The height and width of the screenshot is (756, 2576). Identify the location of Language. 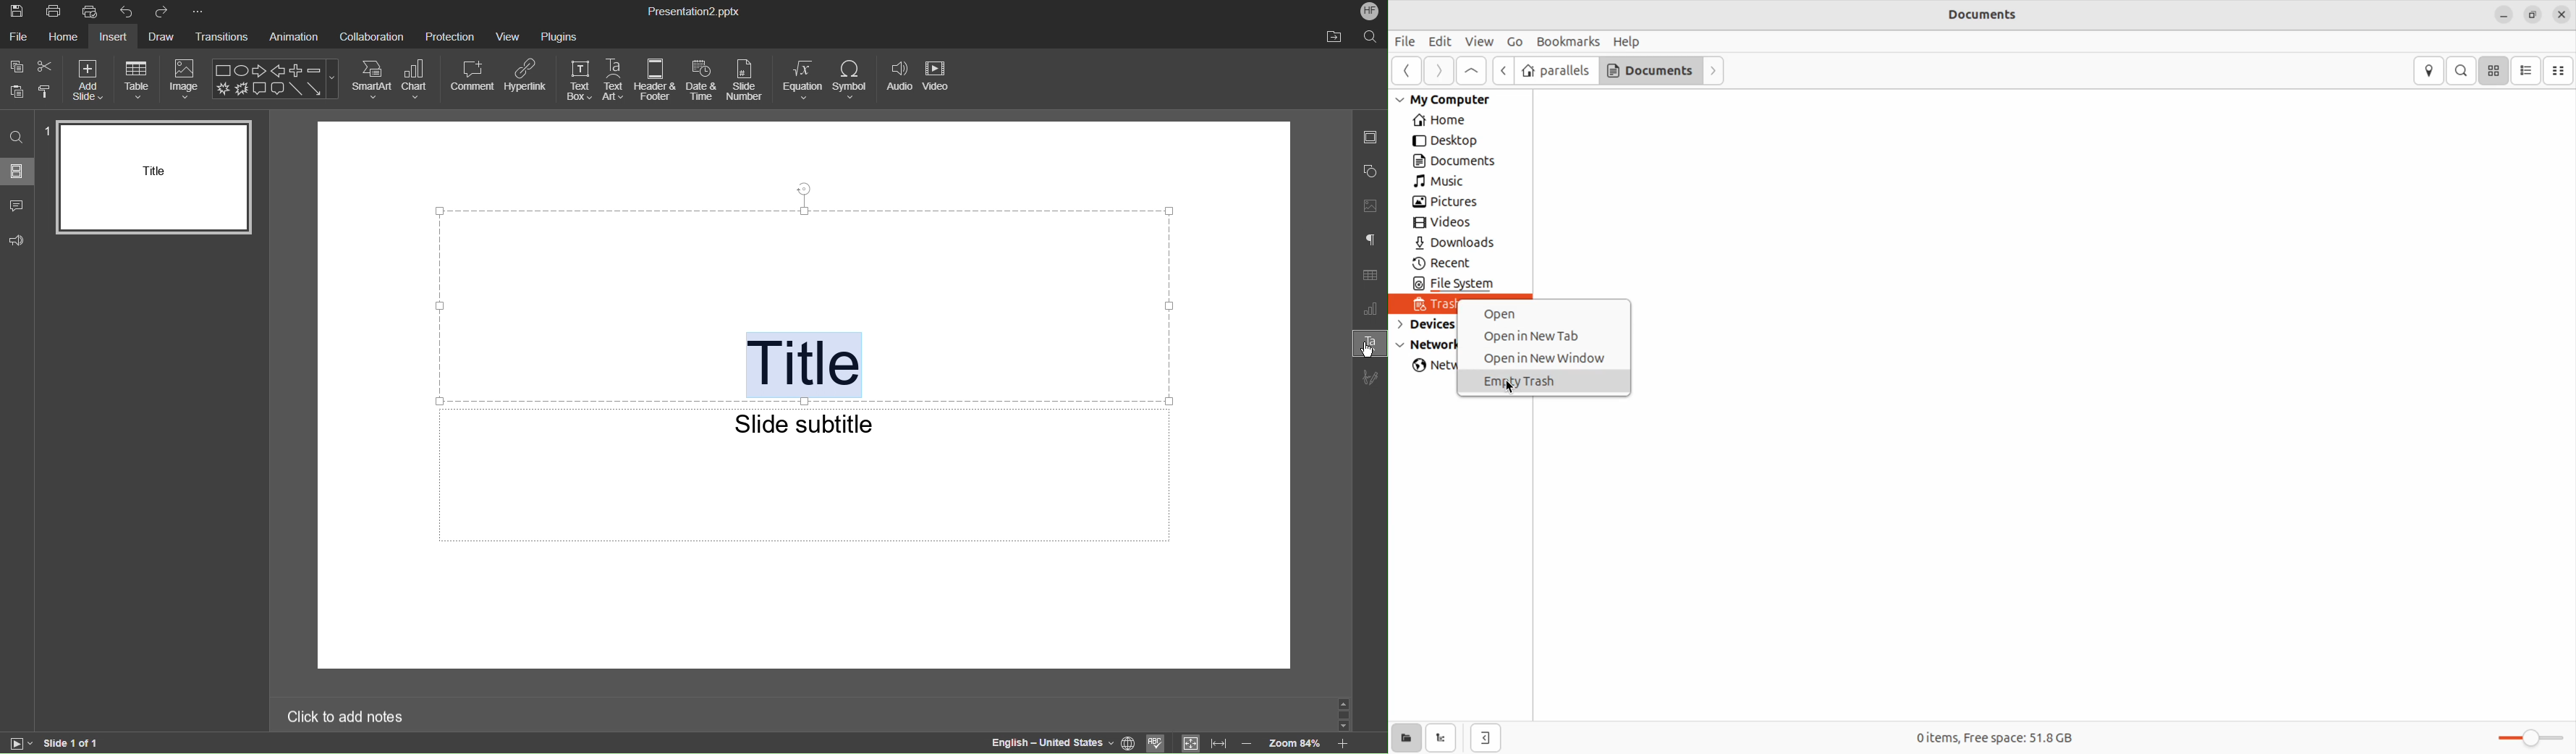
(1048, 743).